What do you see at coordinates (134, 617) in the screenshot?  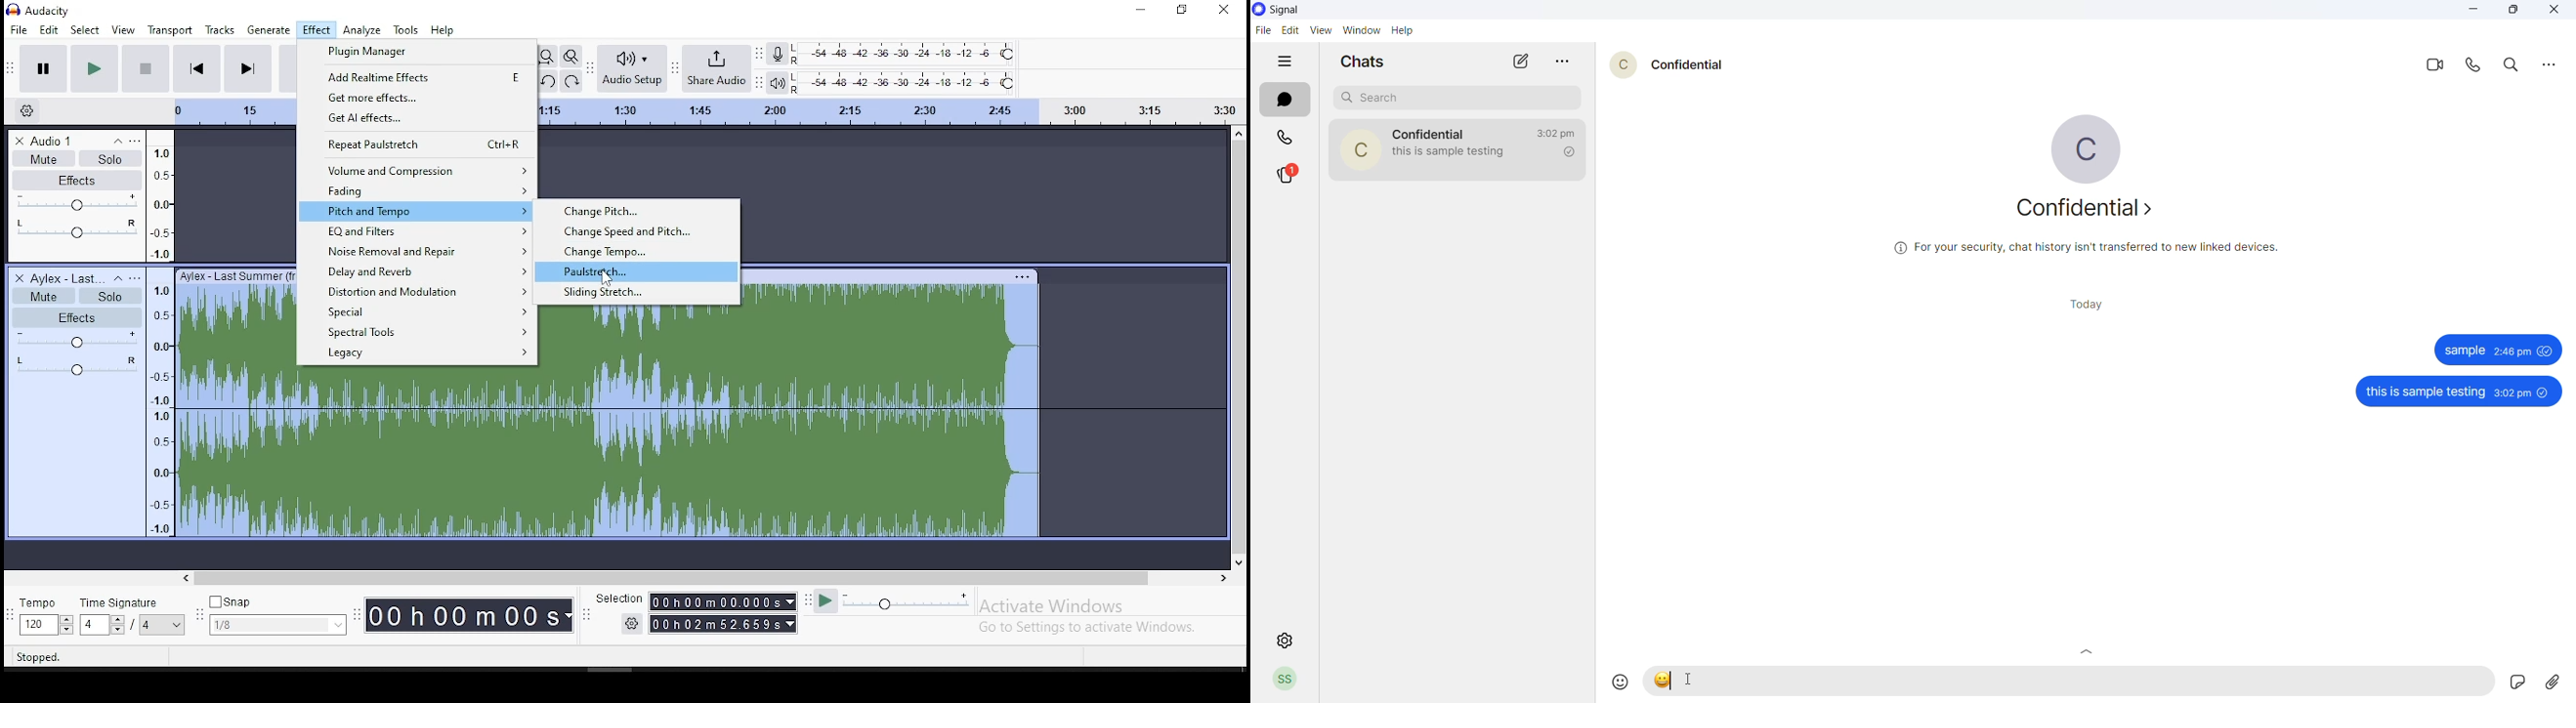 I see `time signature` at bounding box center [134, 617].